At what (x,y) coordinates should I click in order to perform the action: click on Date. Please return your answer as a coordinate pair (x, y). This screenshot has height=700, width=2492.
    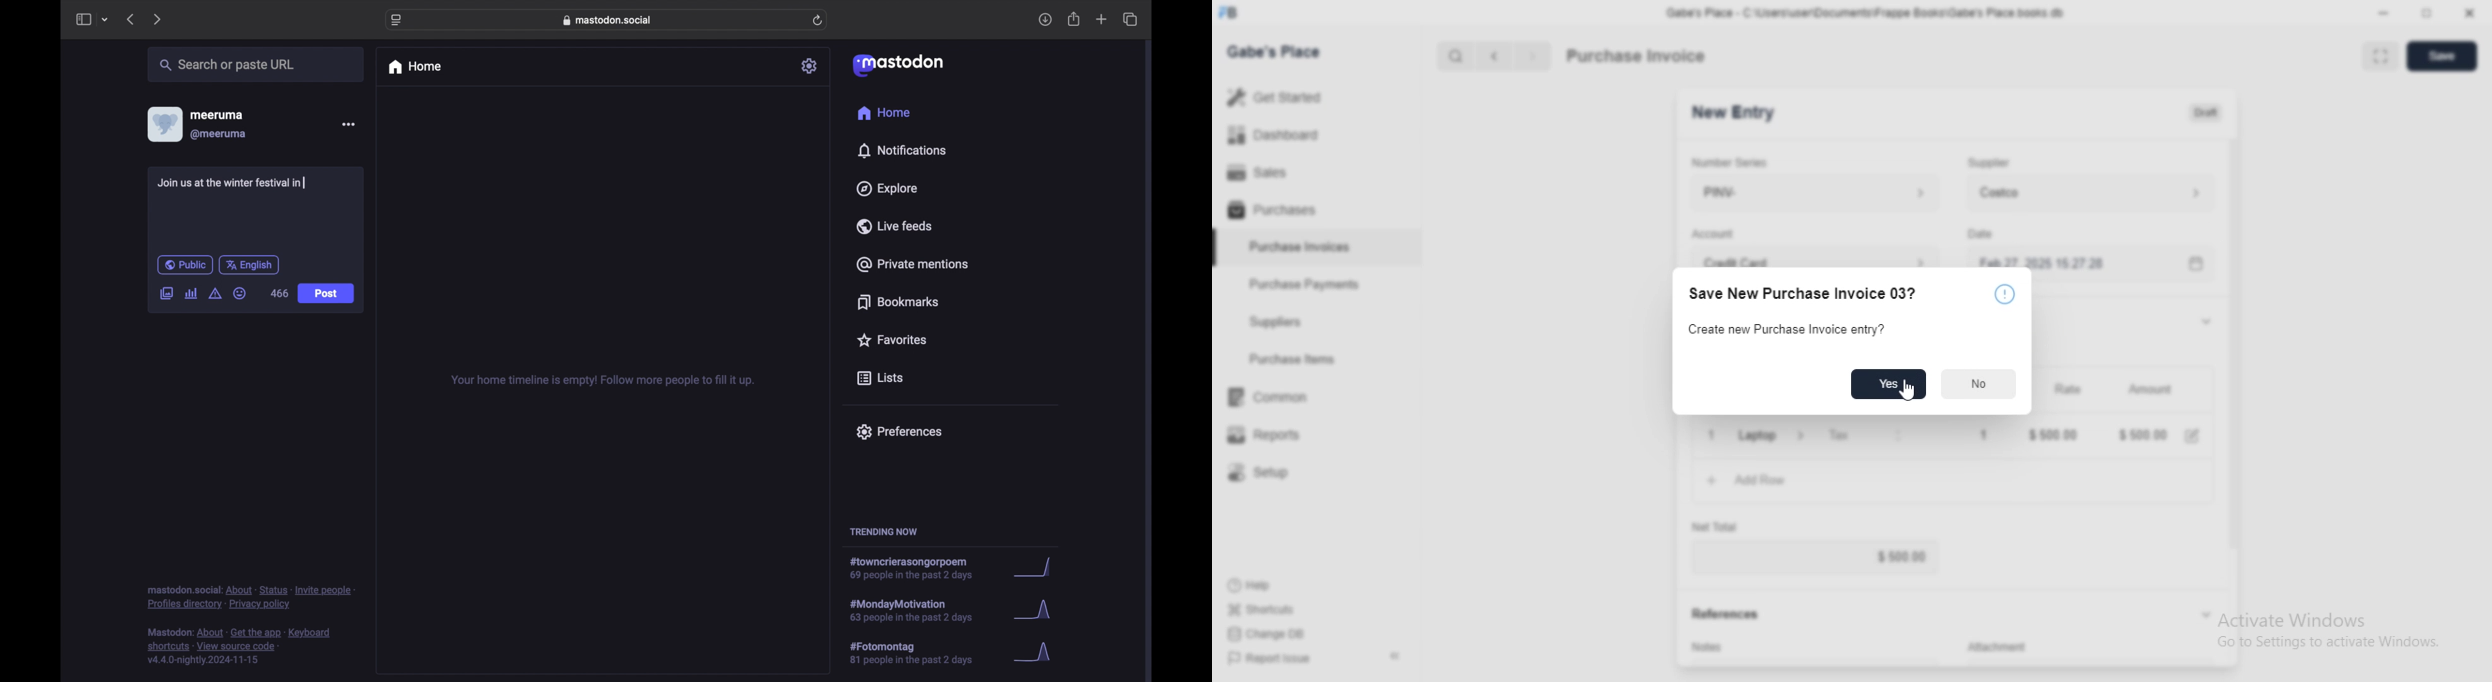
    Looking at the image, I should click on (1980, 234).